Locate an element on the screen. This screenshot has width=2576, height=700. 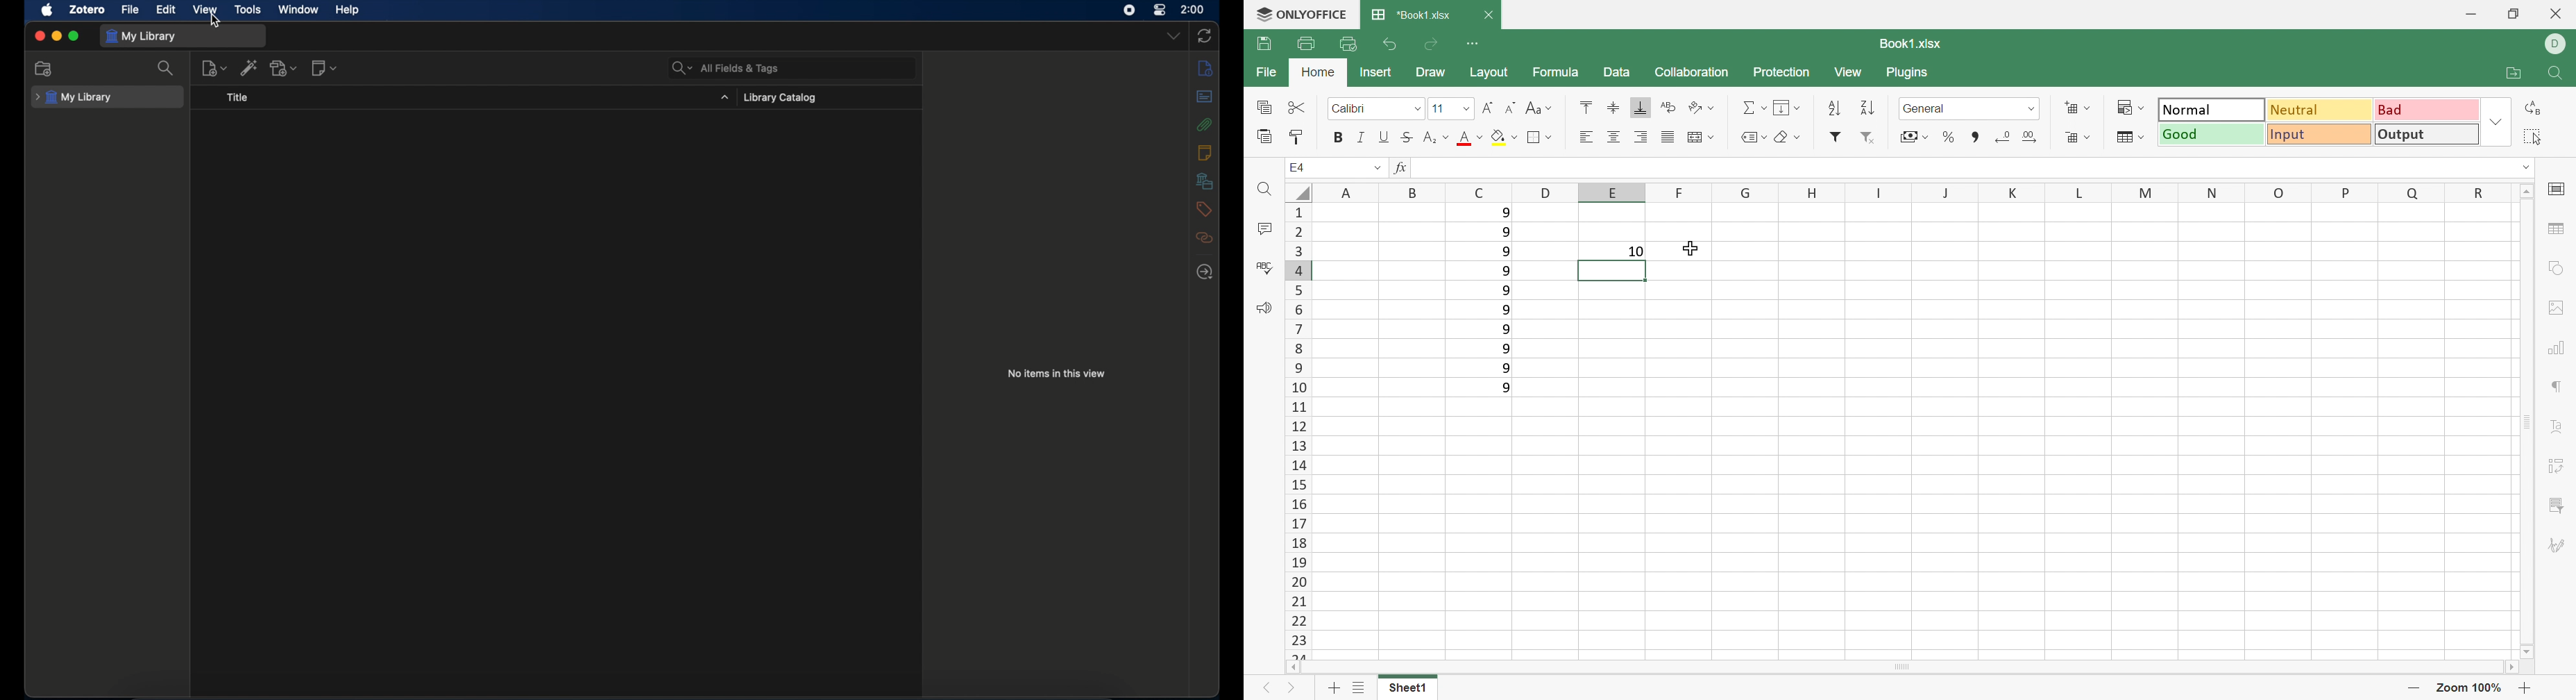
related is located at coordinates (1205, 238).